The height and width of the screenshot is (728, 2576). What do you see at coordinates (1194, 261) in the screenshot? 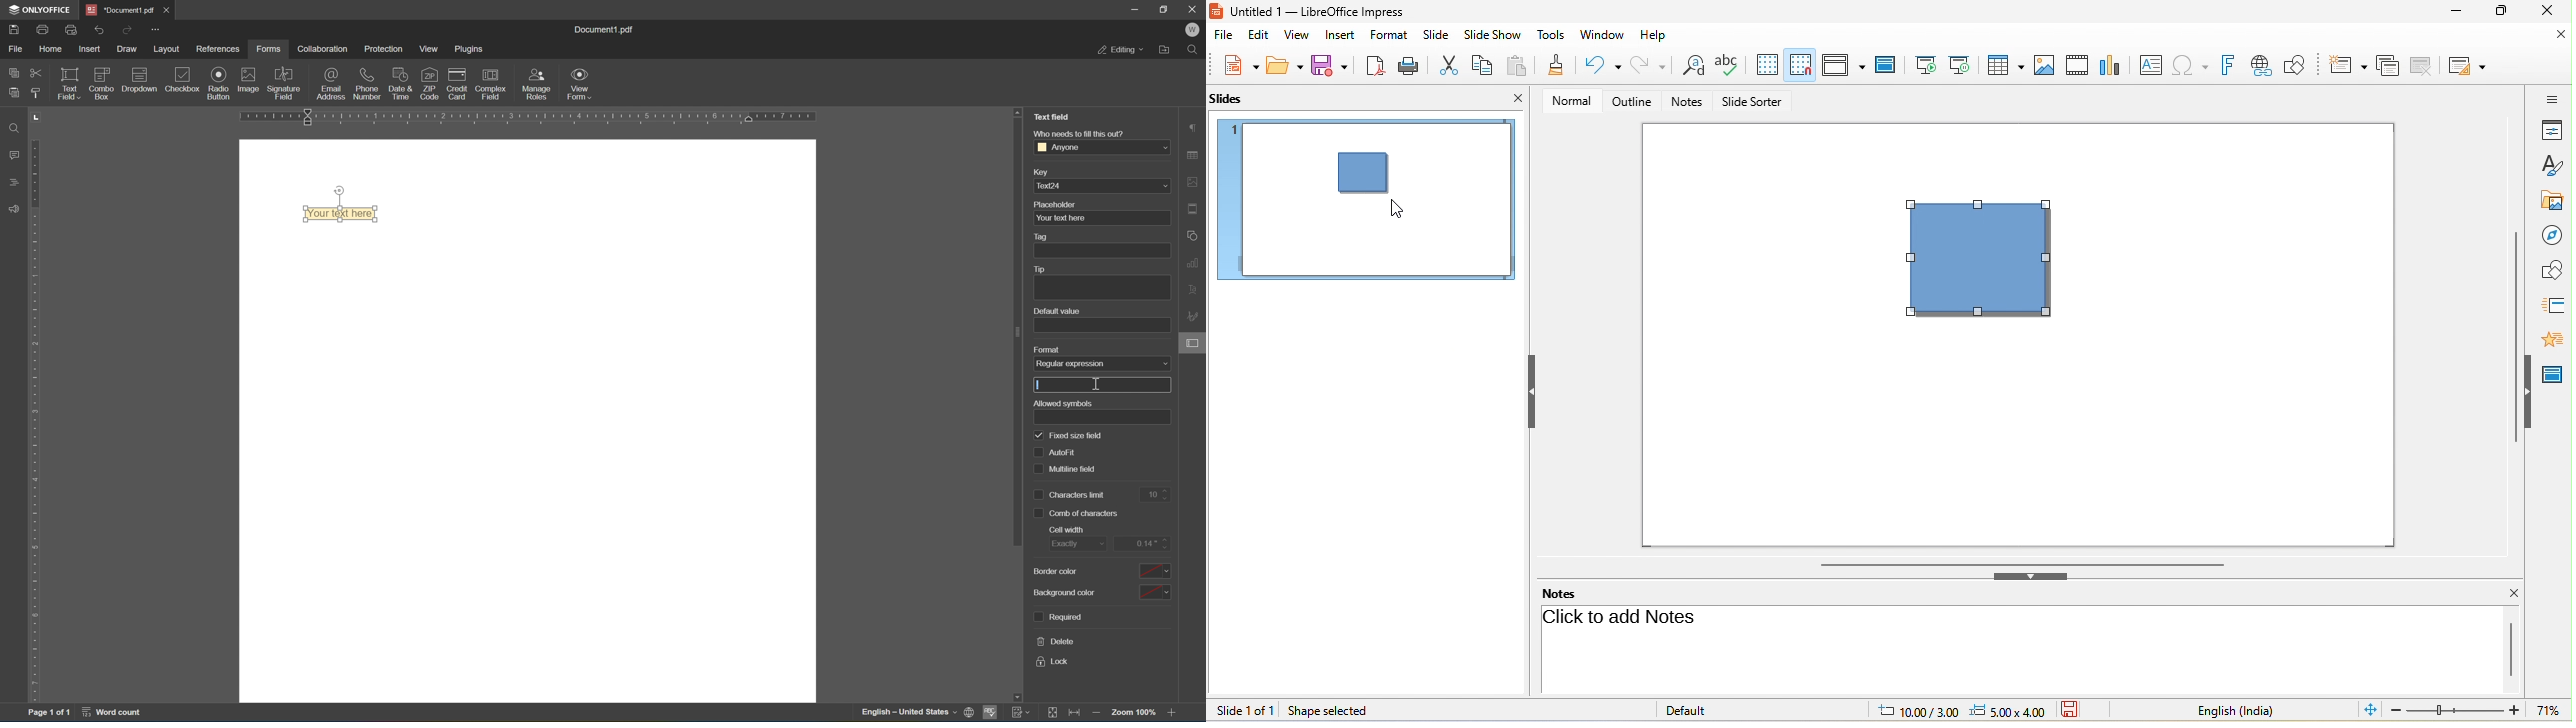
I see `chart settings` at bounding box center [1194, 261].